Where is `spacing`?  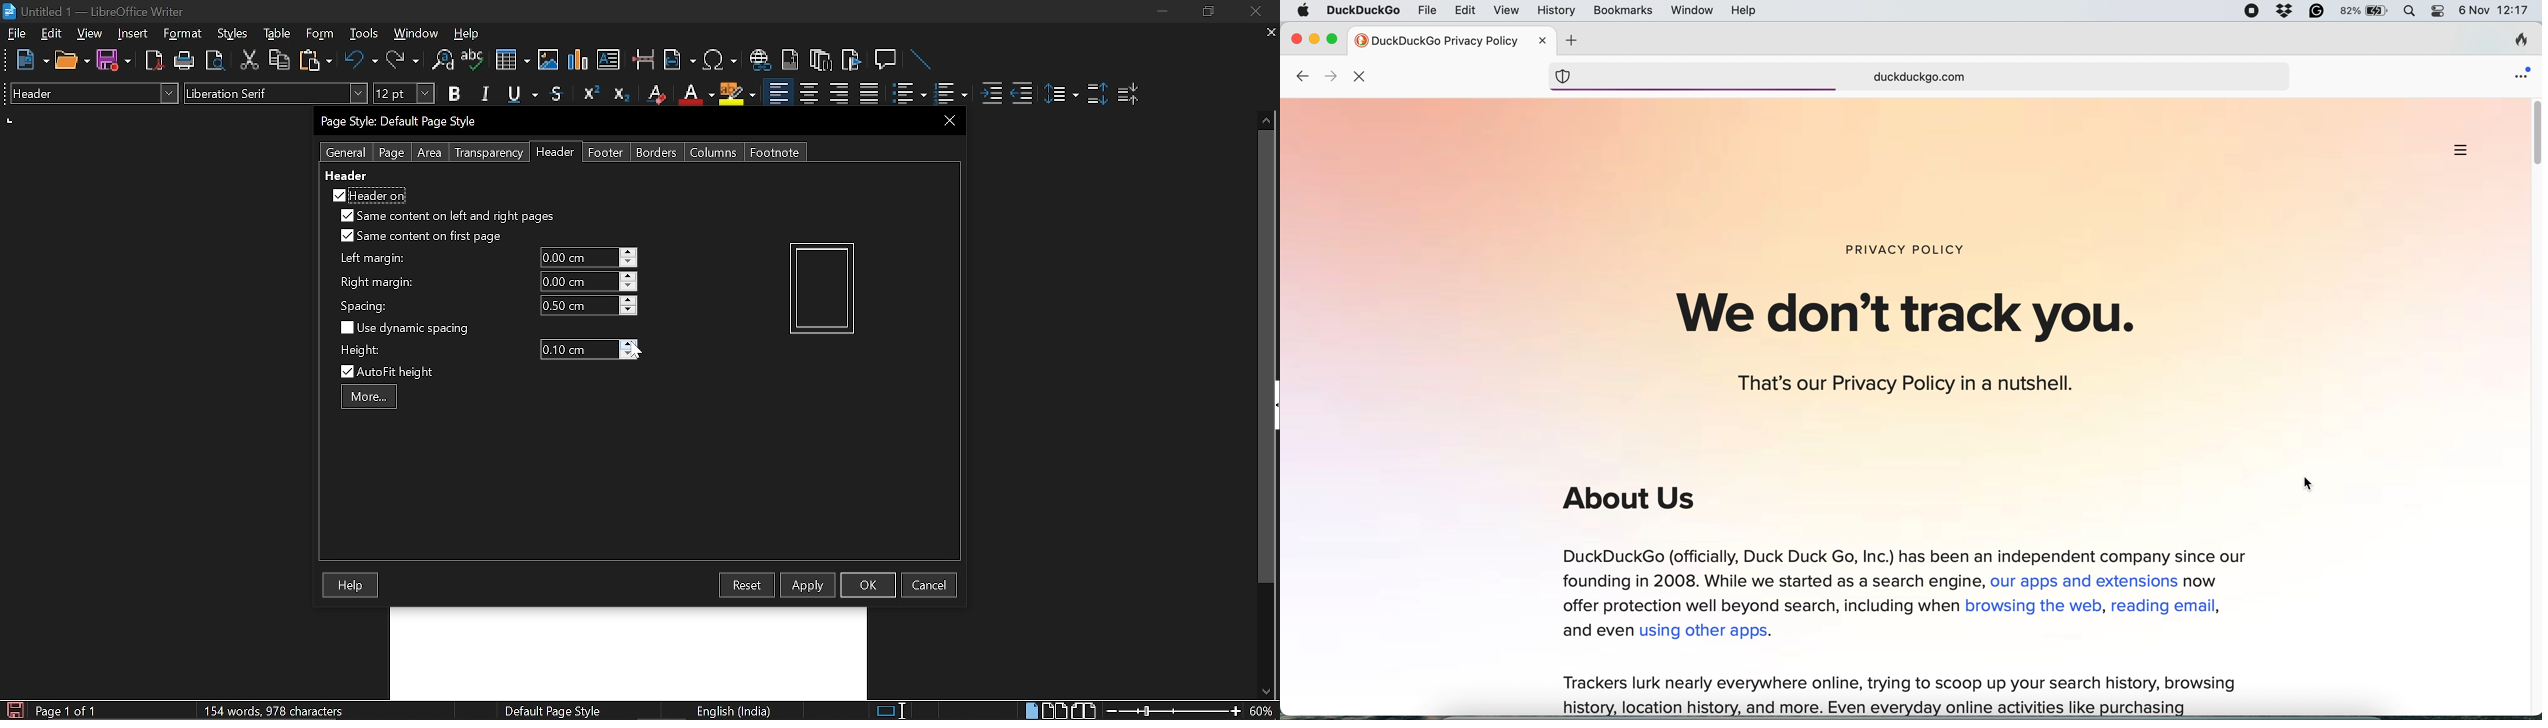 spacing is located at coordinates (367, 306).